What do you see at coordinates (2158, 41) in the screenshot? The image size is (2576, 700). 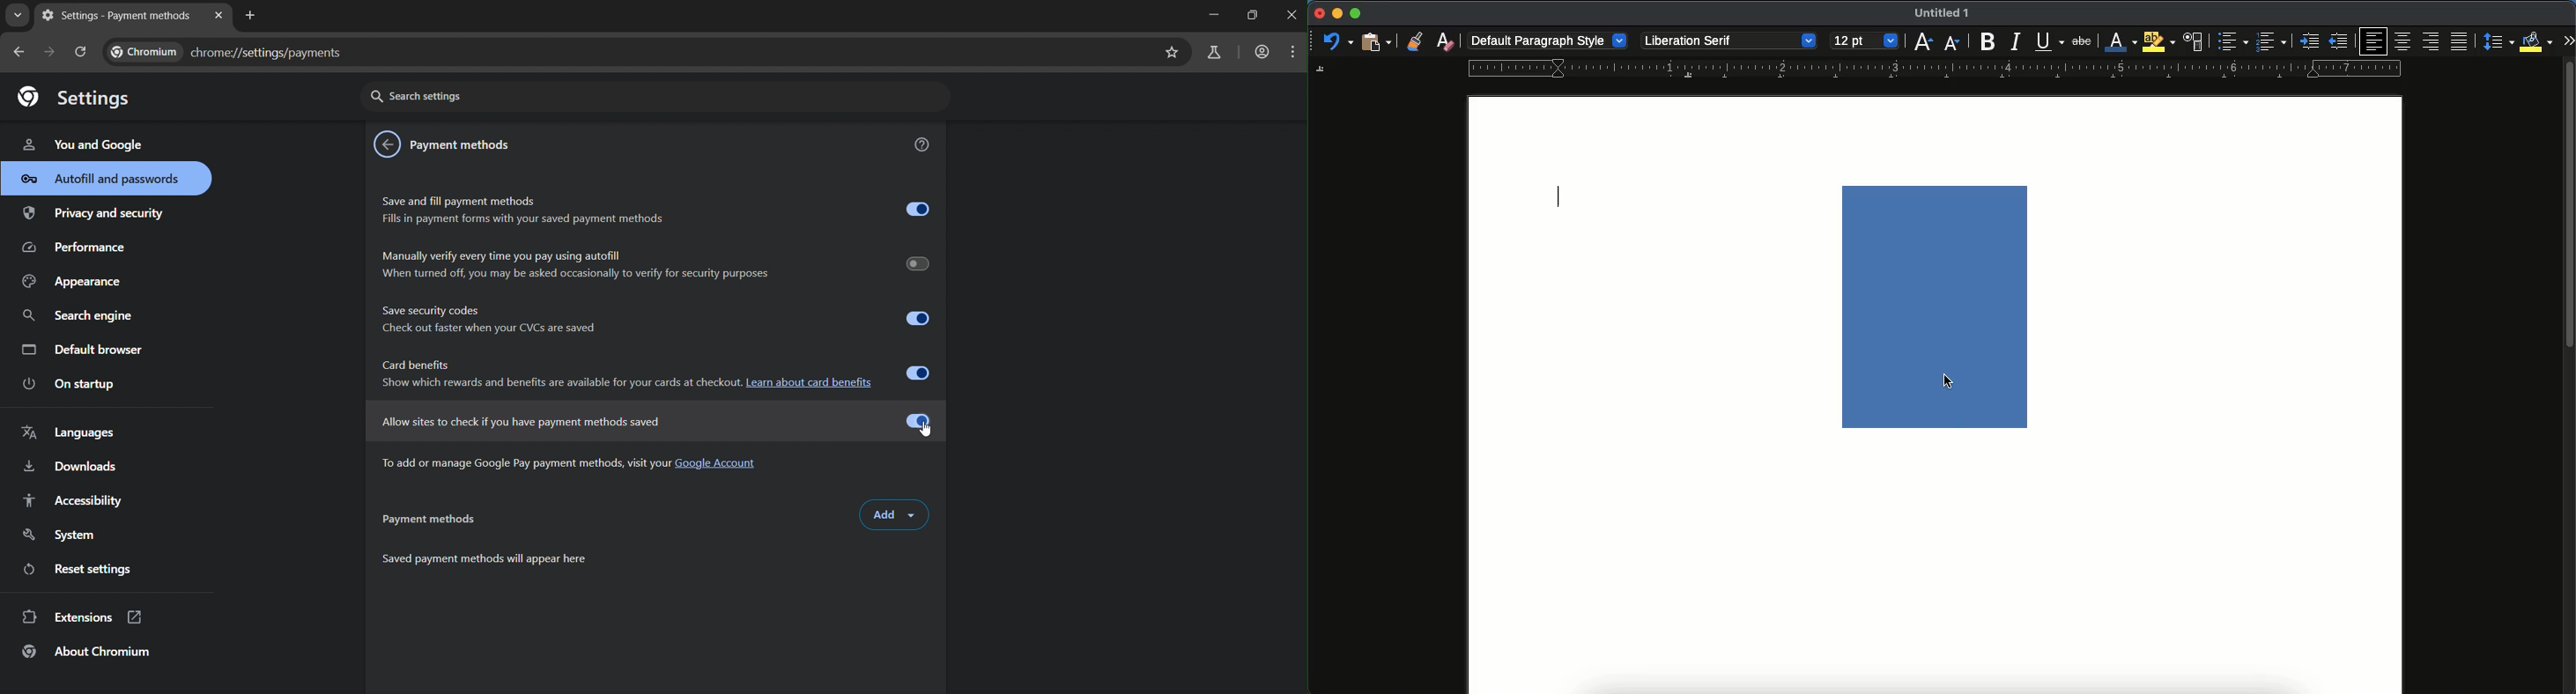 I see `highlight ` at bounding box center [2158, 41].